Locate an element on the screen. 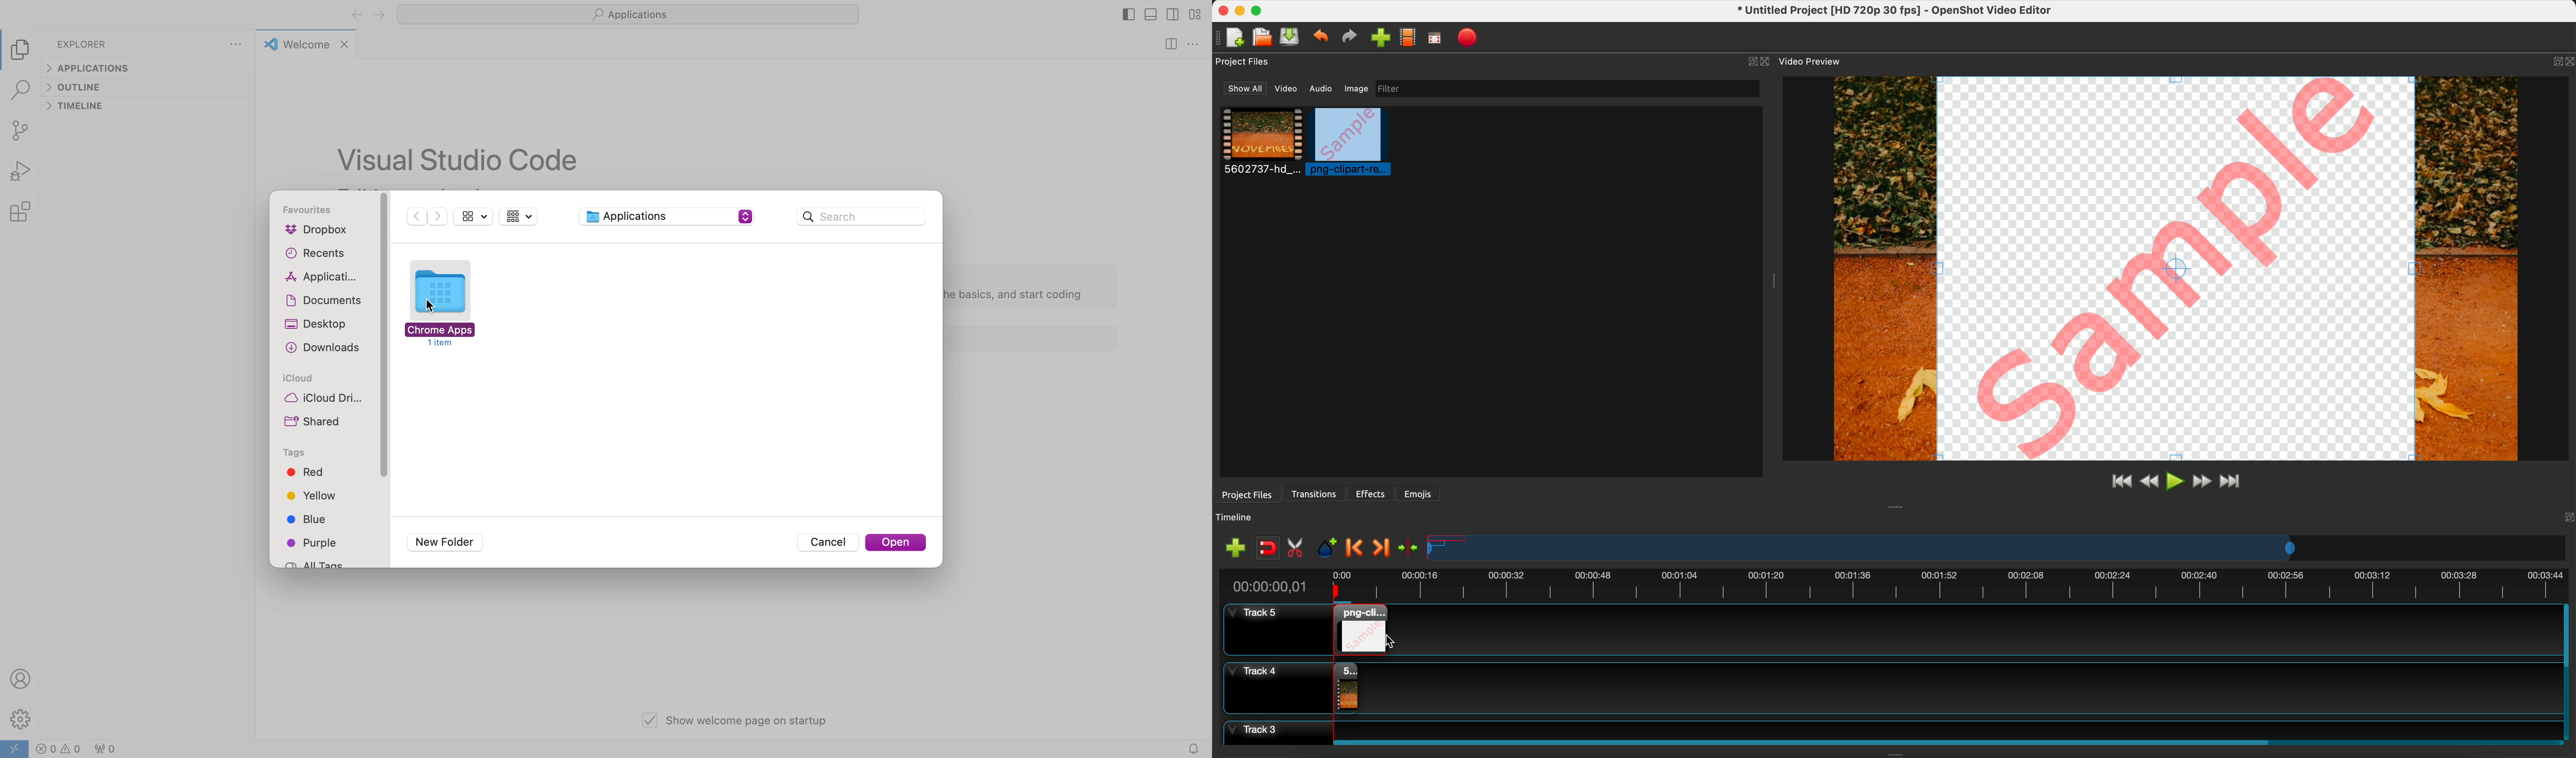 The width and height of the screenshot is (2576, 784). jump to start is located at coordinates (2121, 482).